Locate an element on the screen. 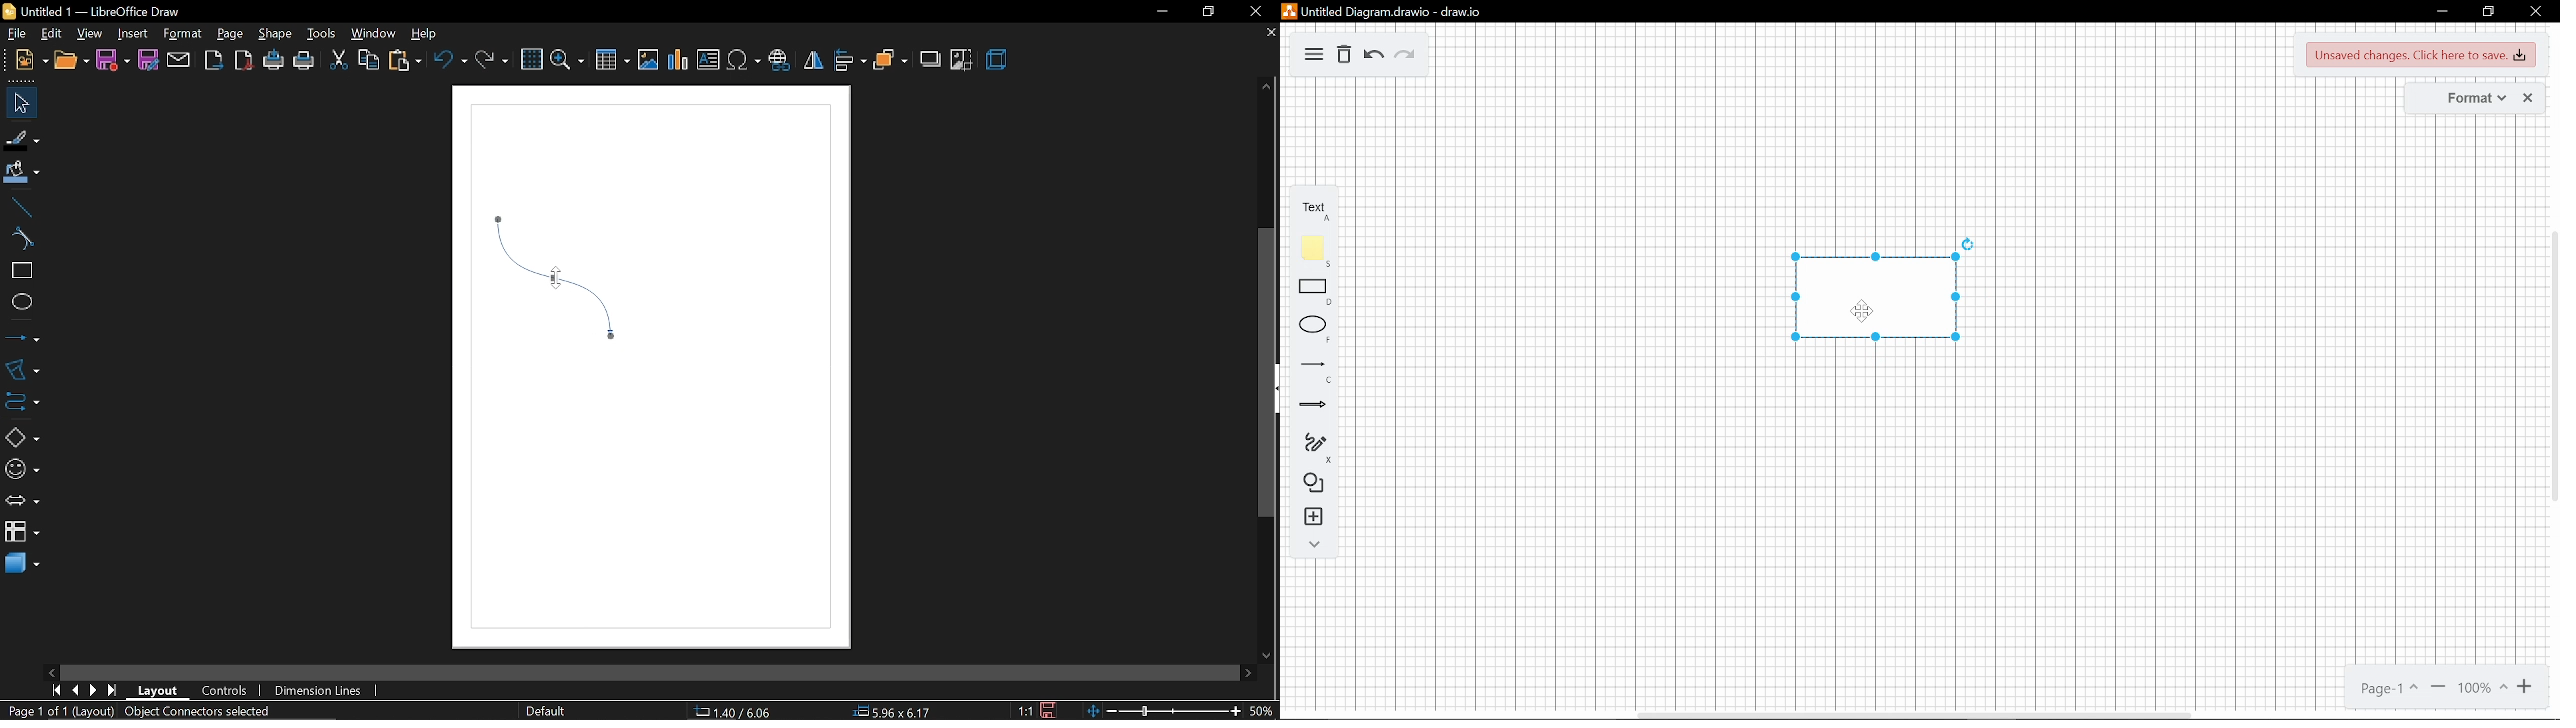  Canvas is located at coordinates (654, 369).